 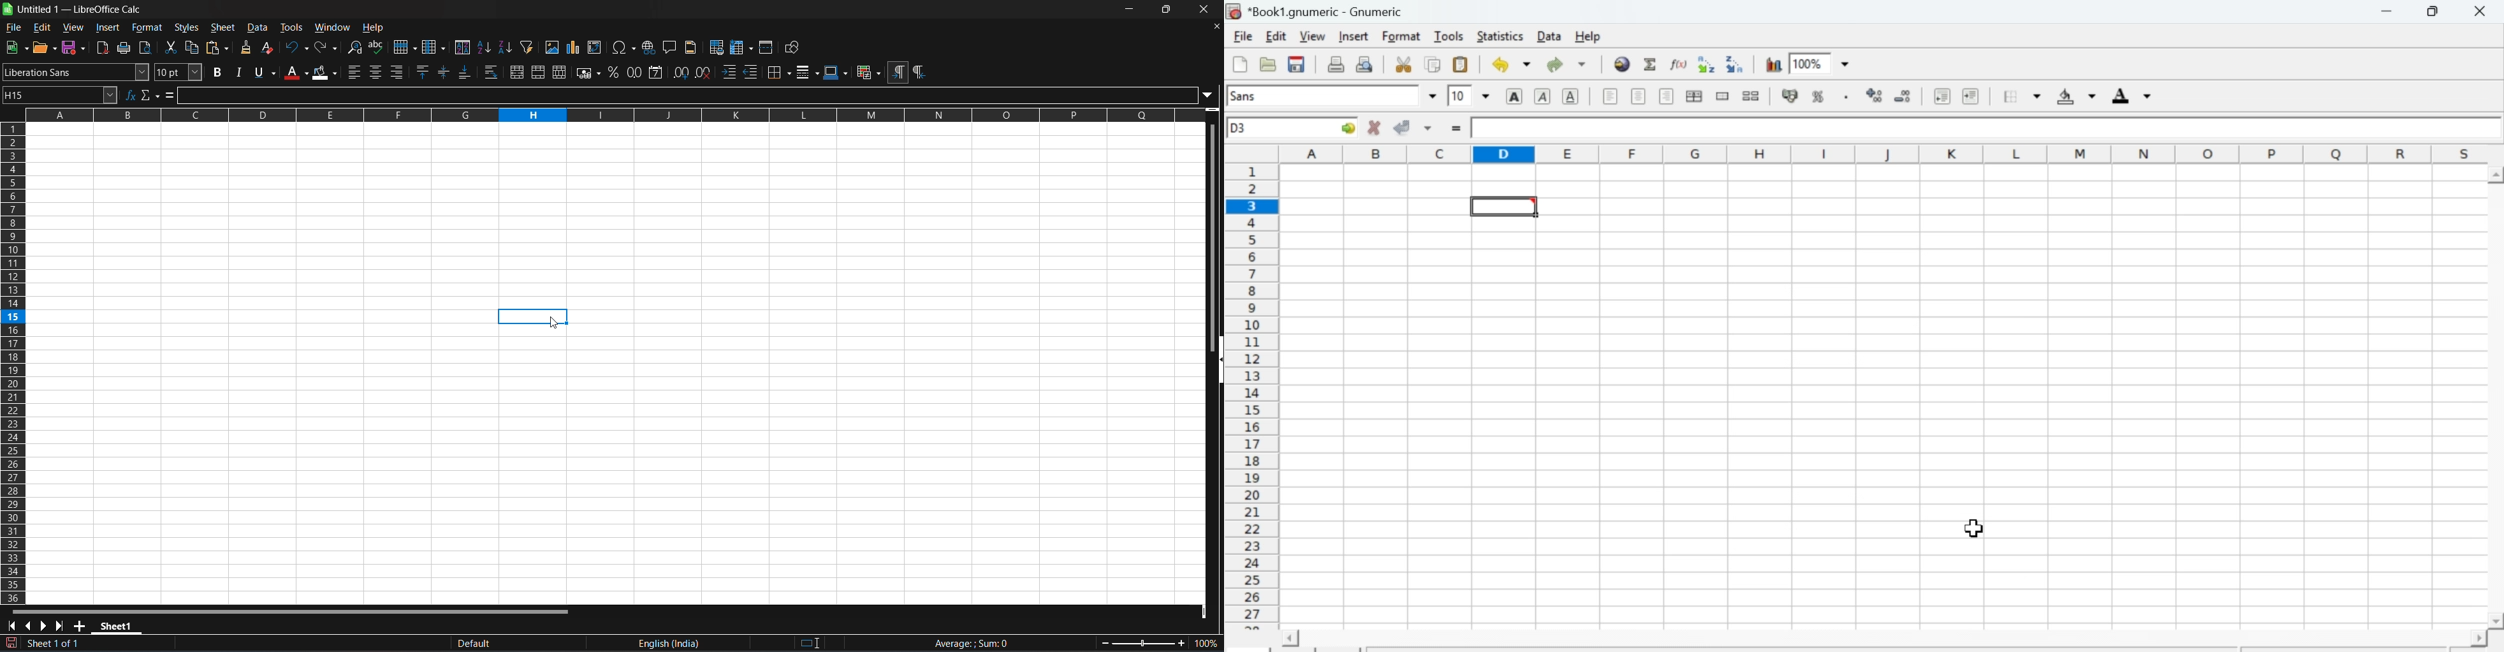 I want to click on Insert, so click(x=1354, y=35).